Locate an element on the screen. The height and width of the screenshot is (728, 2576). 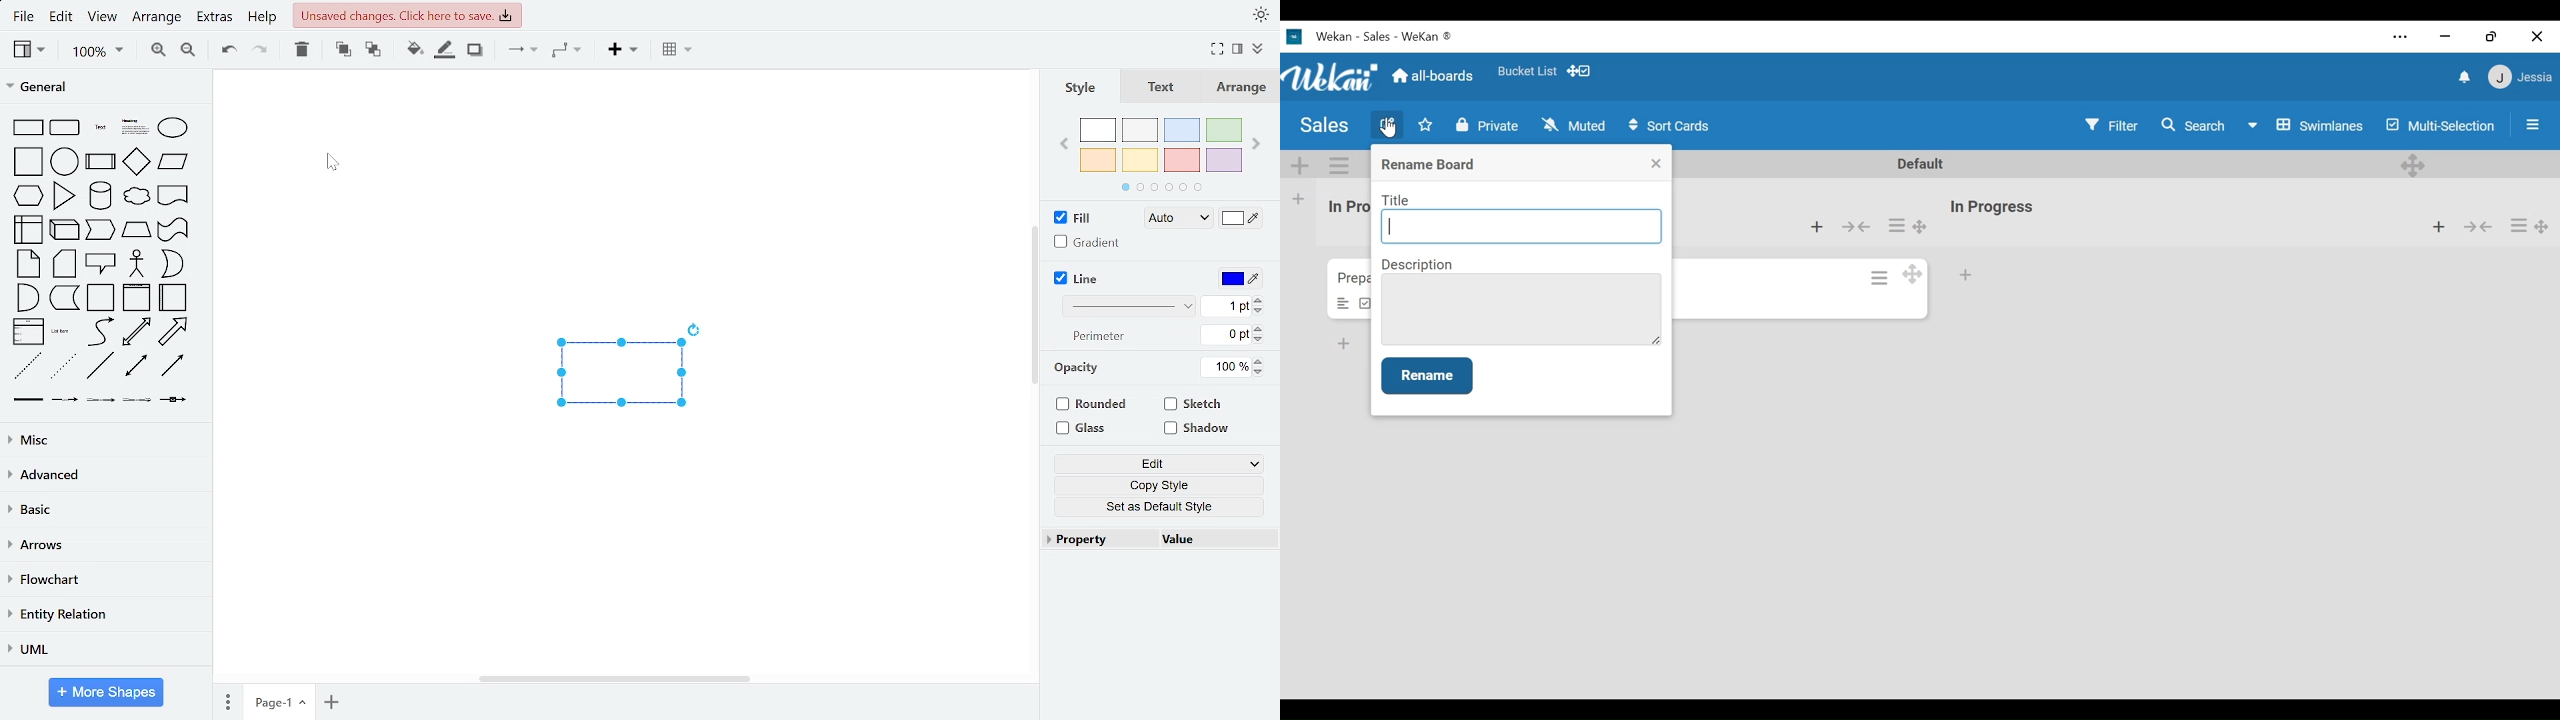
Wekan is located at coordinates (1351, 35).